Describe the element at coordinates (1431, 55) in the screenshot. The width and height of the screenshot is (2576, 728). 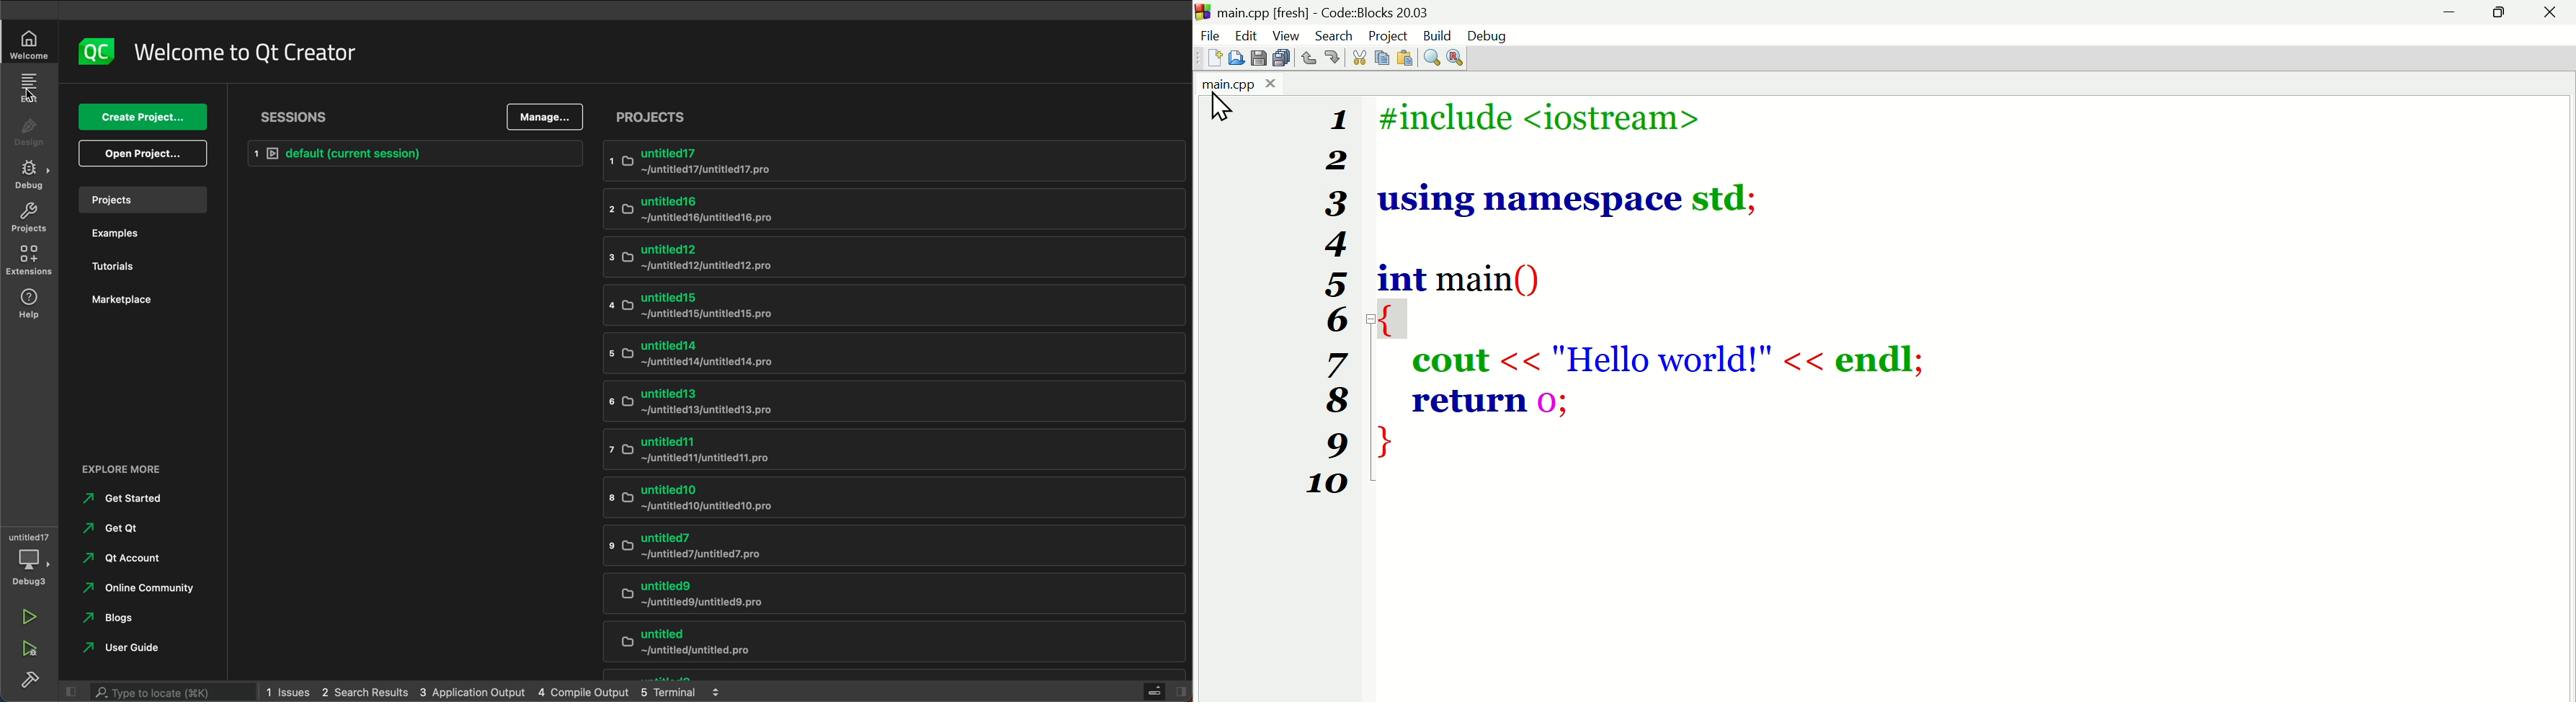
I see `Find` at that location.